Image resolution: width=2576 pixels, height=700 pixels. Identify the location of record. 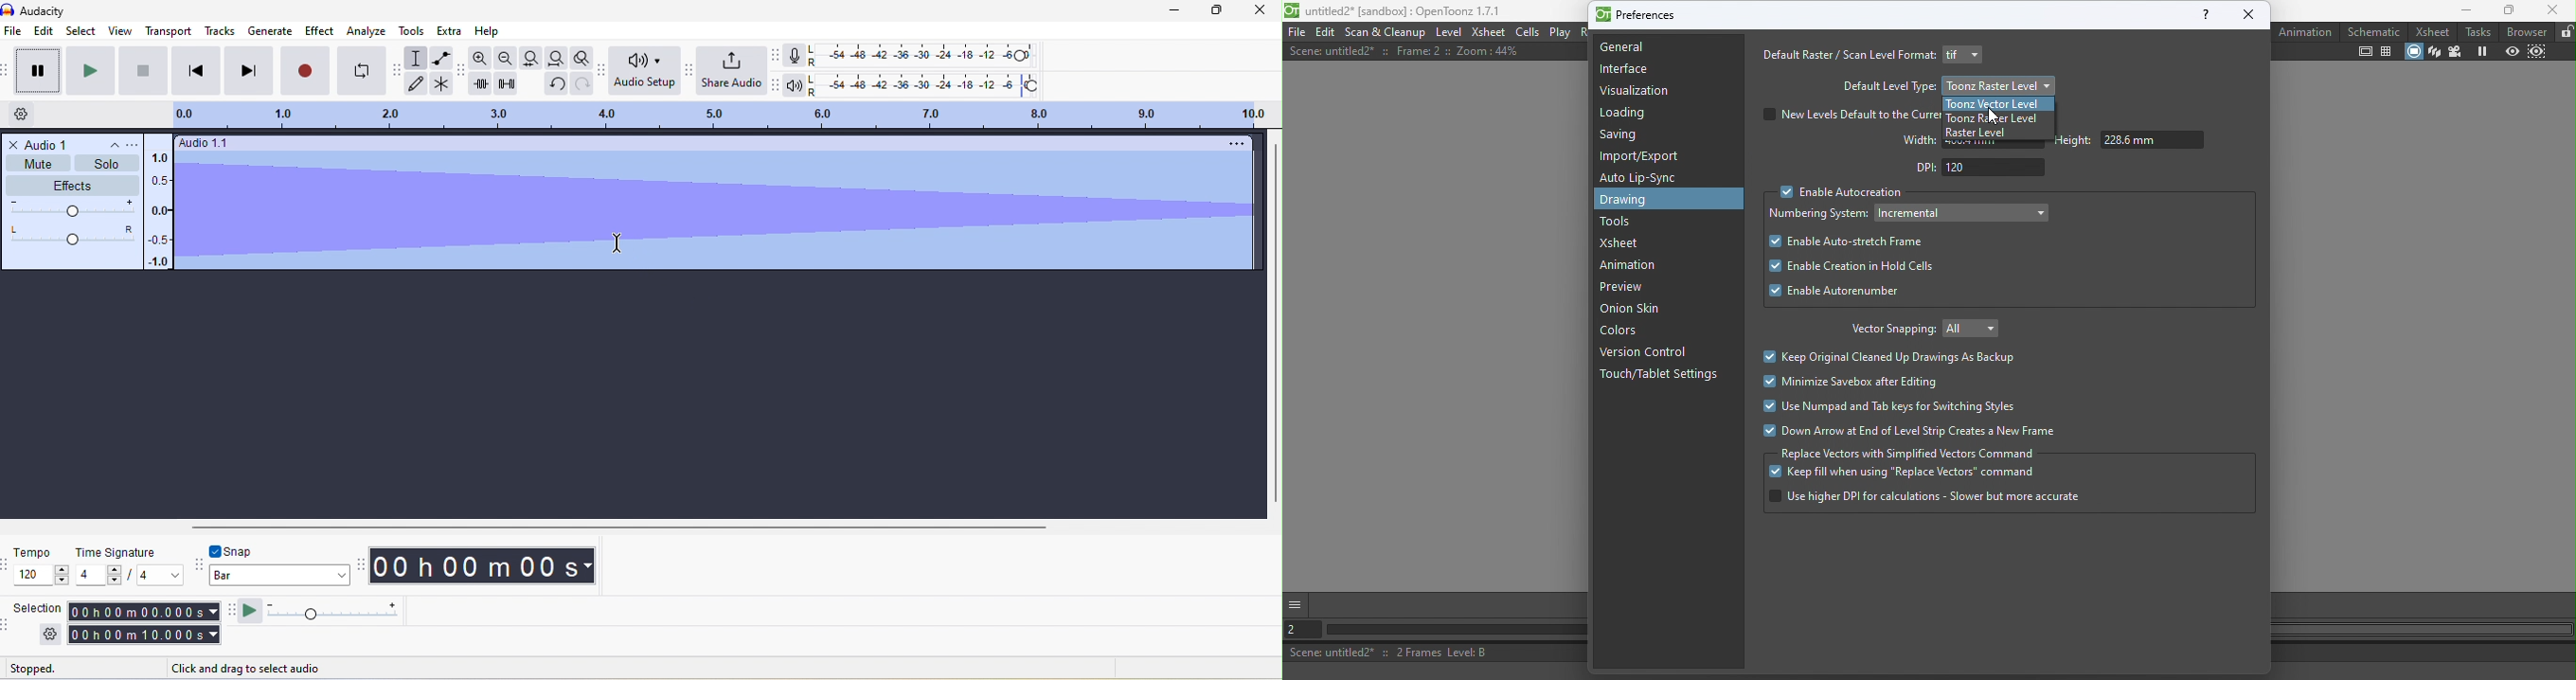
(304, 71).